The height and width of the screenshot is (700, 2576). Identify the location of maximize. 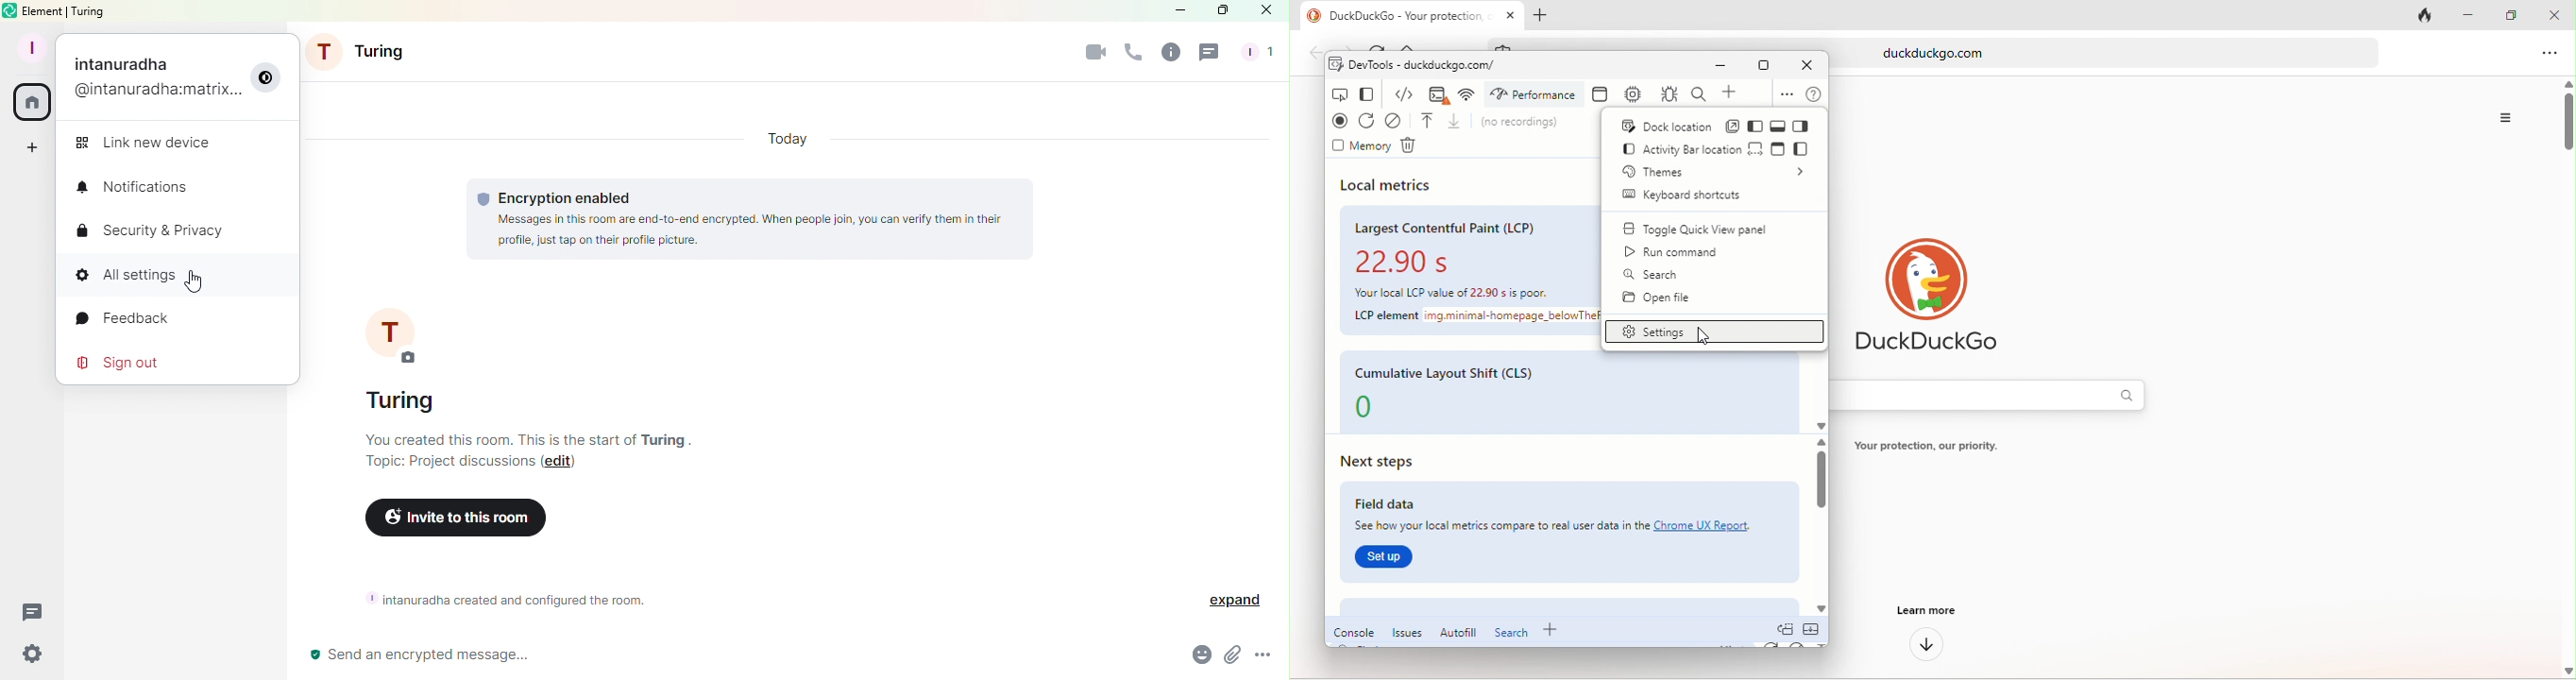
(2507, 15).